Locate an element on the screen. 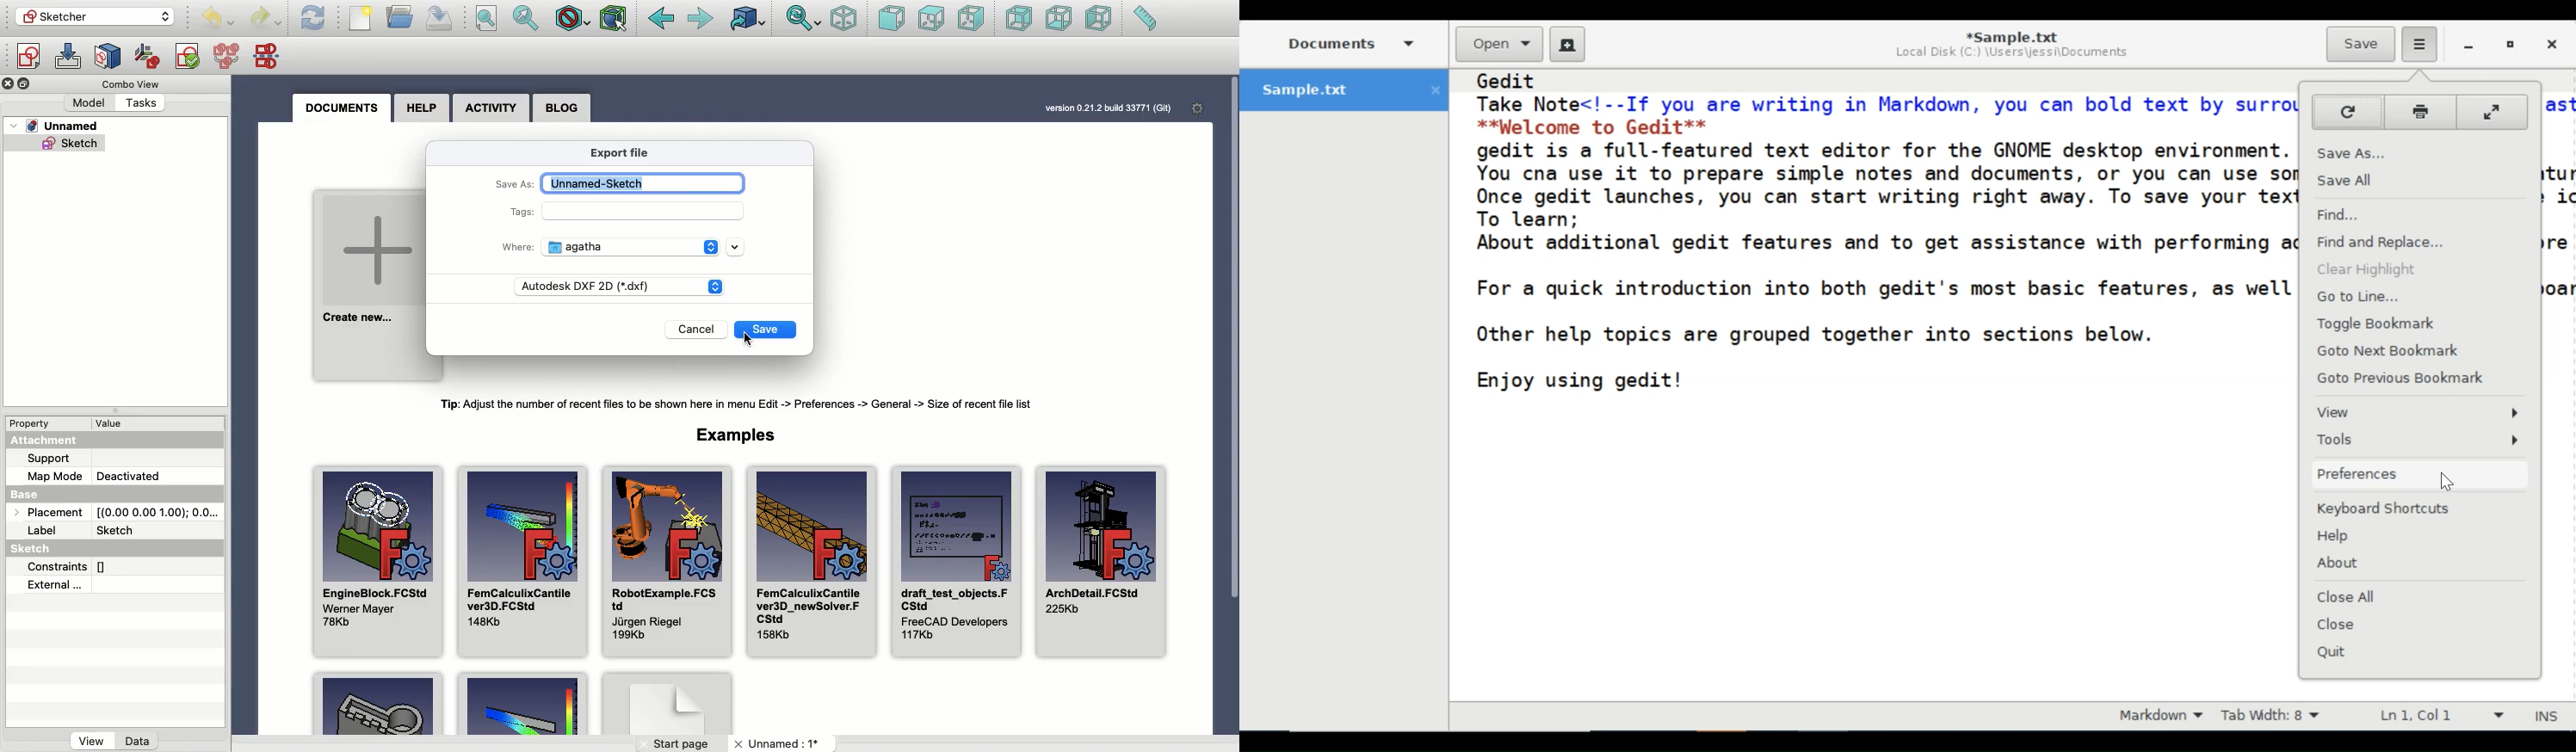 Image resolution: width=2576 pixels, height=756 pixels. Reorient  is located at coordinates (147, 55).